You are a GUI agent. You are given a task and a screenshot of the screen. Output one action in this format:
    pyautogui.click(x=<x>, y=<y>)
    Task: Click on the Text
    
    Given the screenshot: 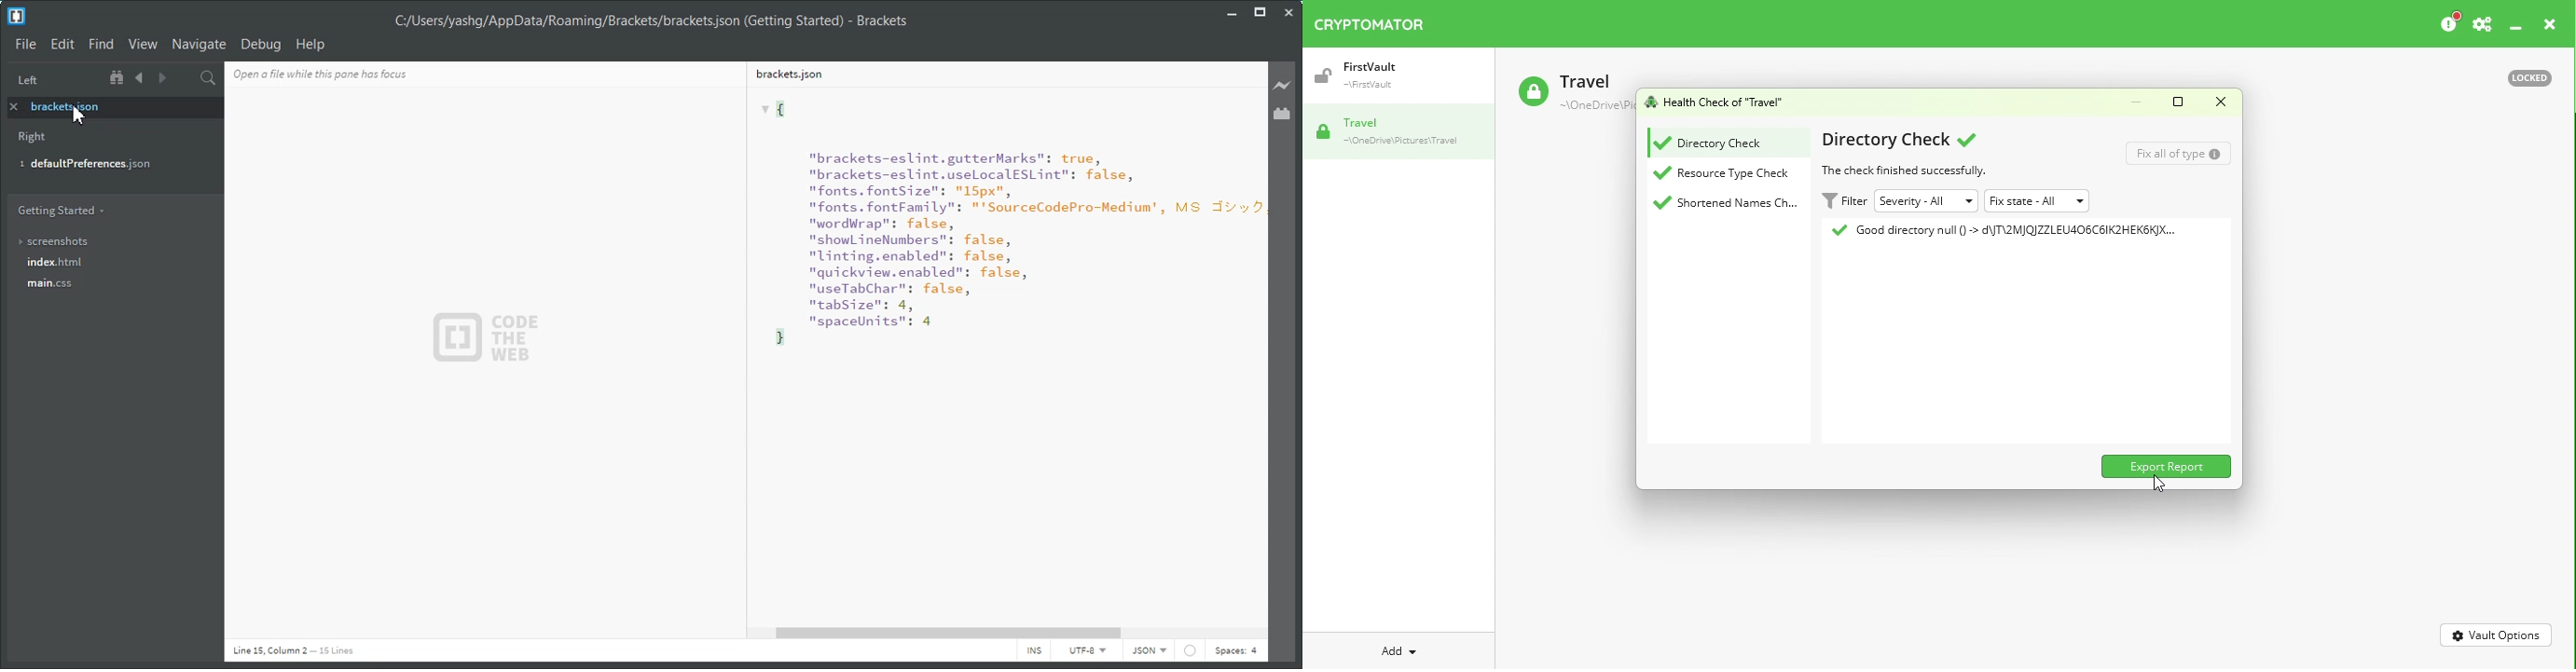 What is the action you would take?
    pyautogui.click(x=1000, y=354)
    